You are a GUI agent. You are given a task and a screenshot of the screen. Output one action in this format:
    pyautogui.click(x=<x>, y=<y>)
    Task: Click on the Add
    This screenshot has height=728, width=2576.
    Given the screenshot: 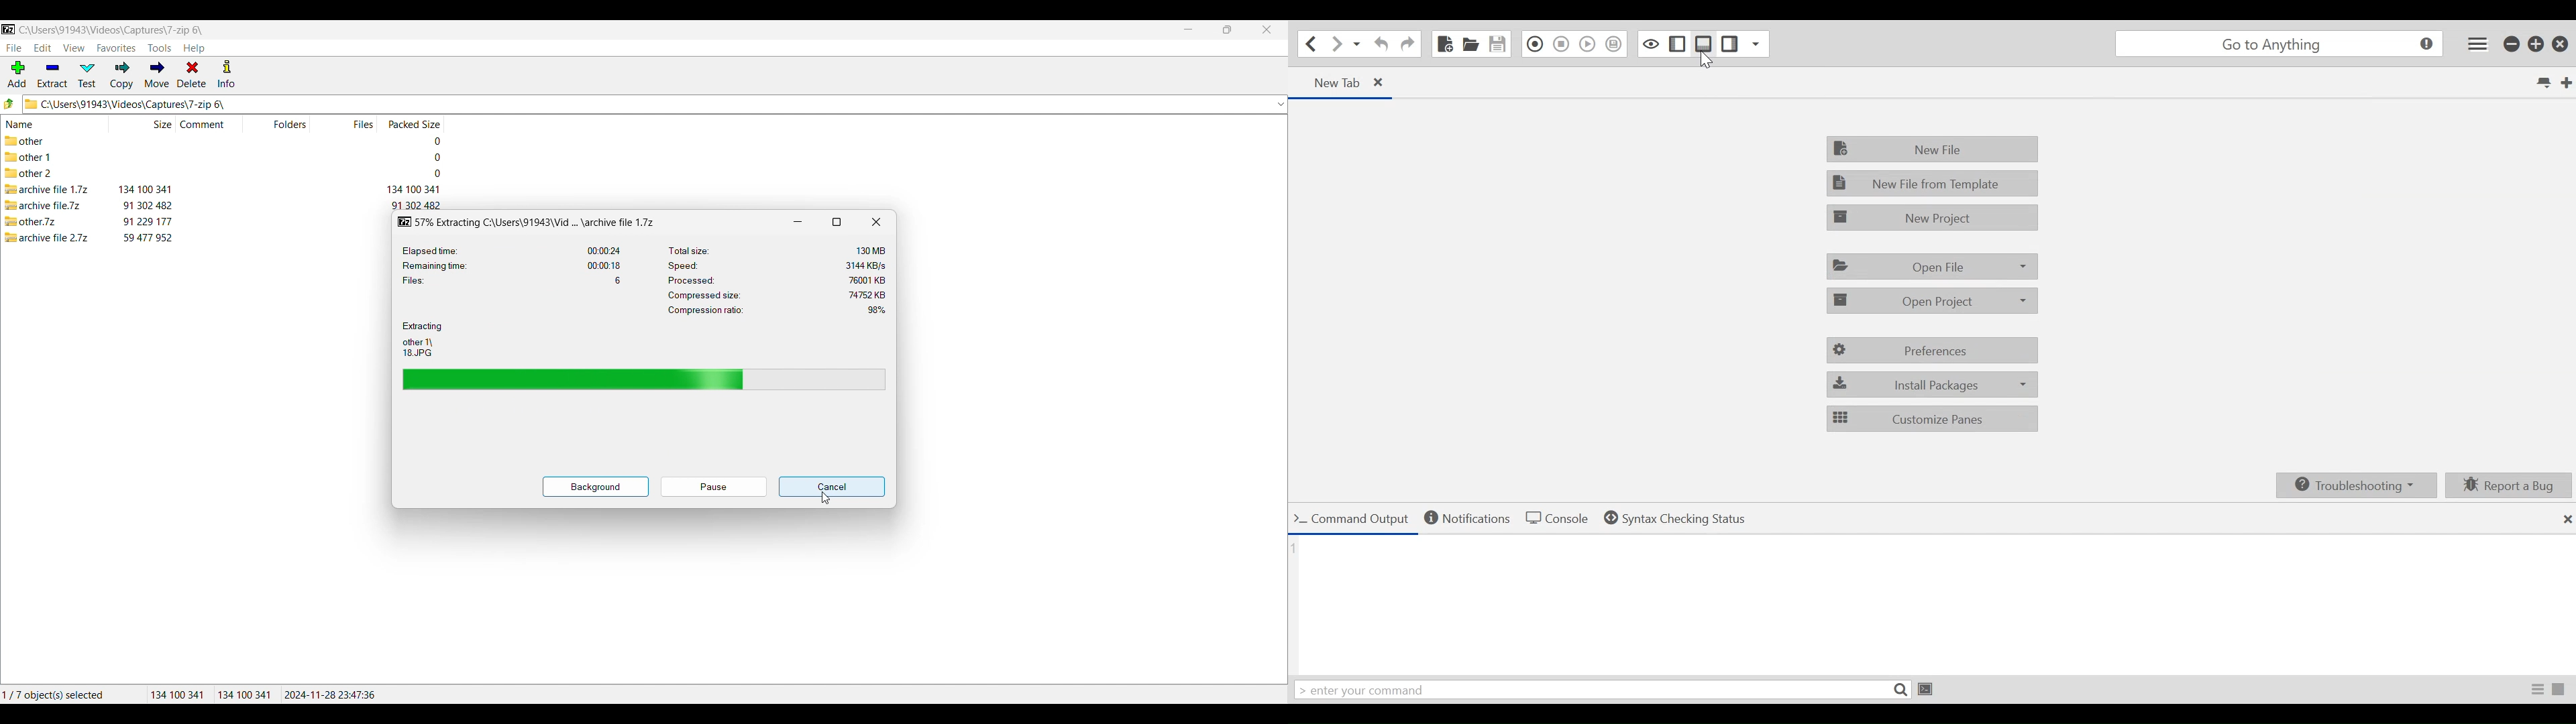 What is the action you would take?
    pyautogui.click(x=17, y=74)
    